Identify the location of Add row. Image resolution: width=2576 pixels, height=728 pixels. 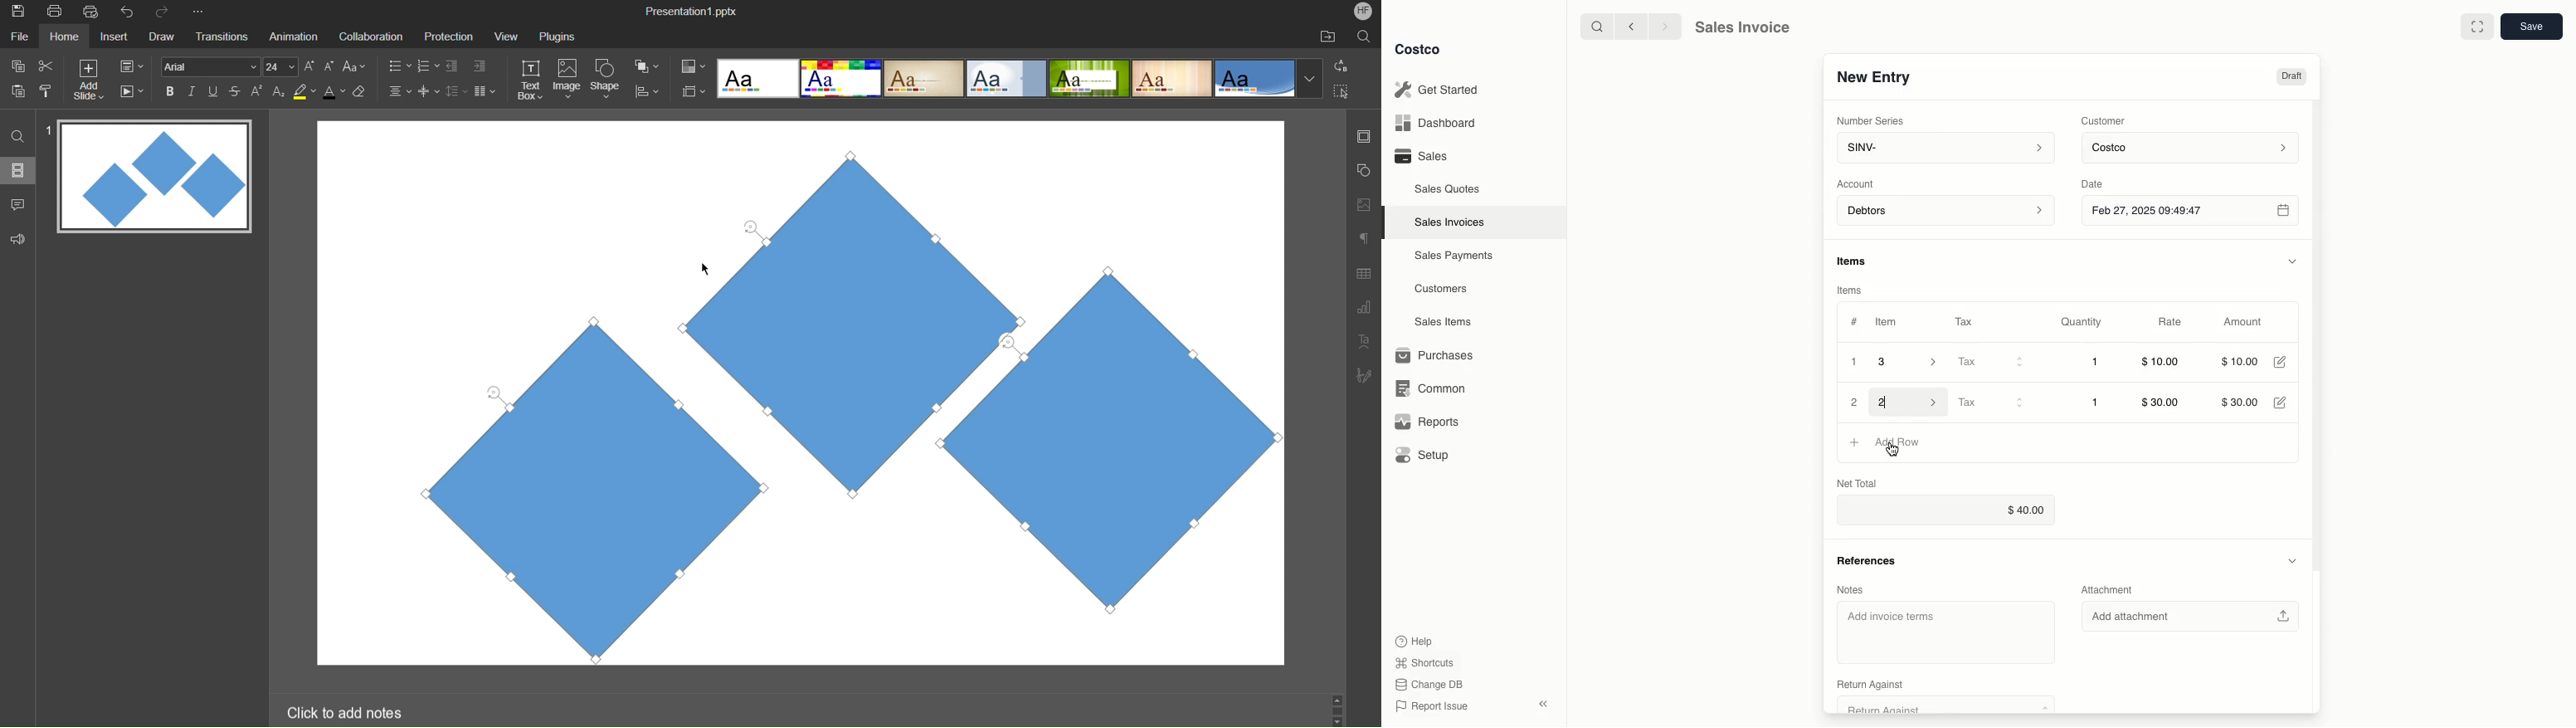
(1898, 441).